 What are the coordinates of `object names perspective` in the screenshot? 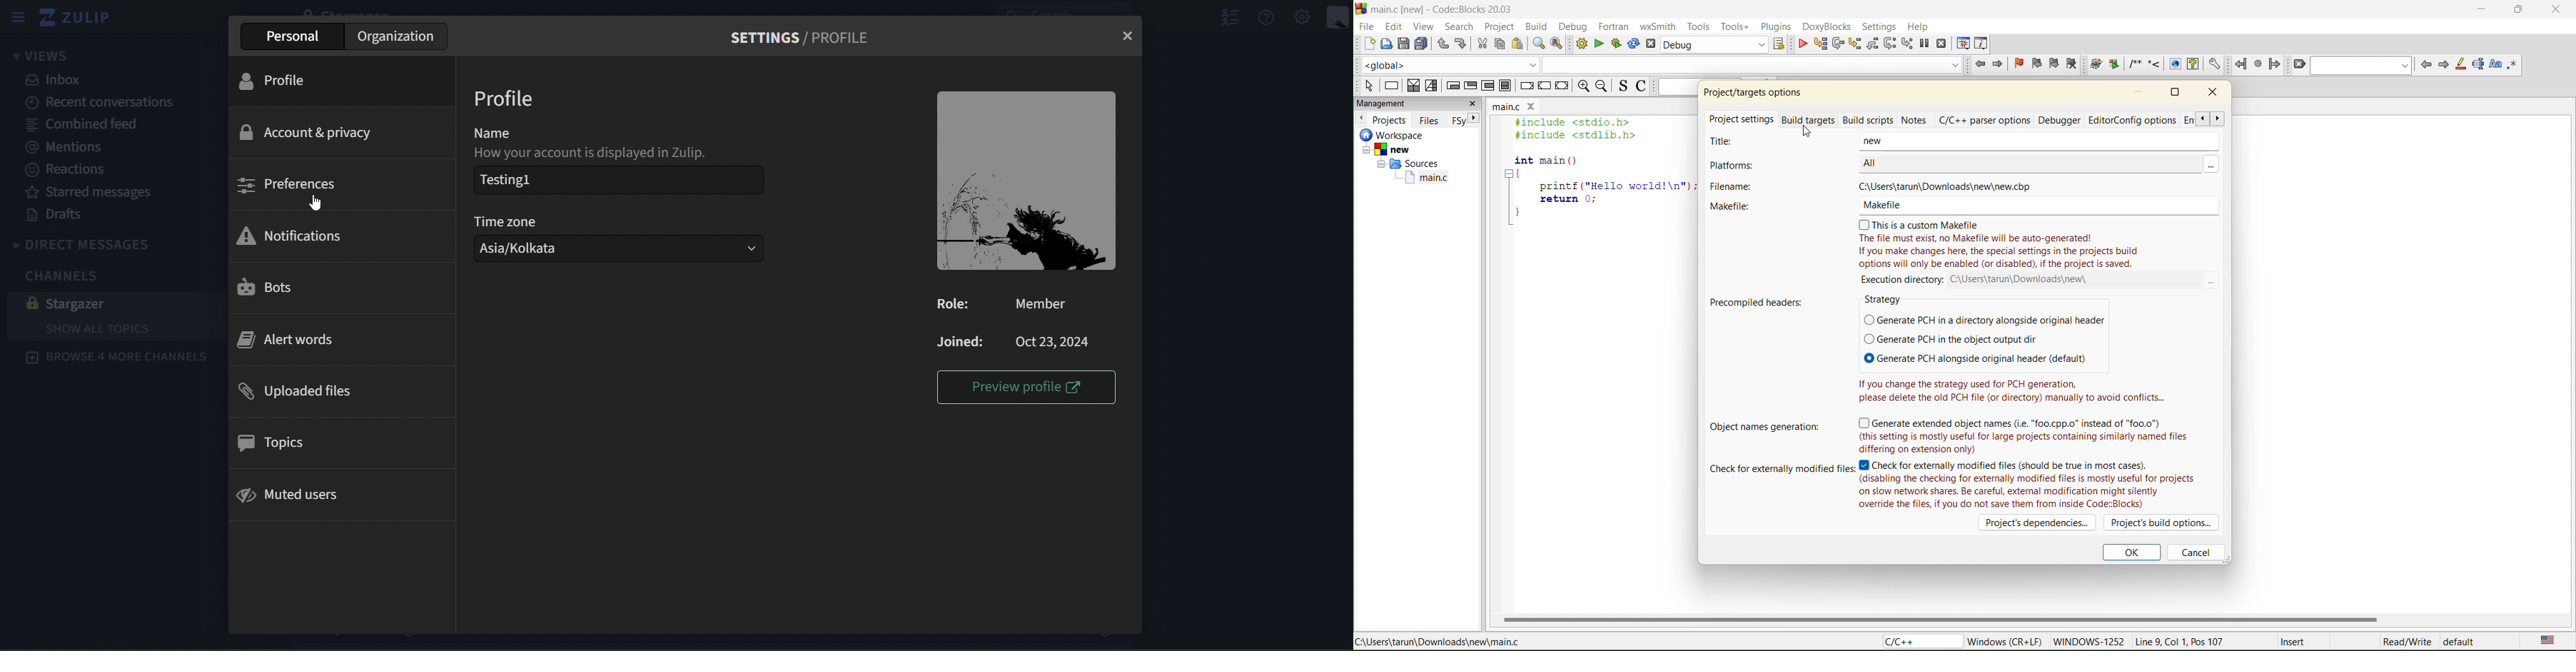 It's located at (1763, 426).